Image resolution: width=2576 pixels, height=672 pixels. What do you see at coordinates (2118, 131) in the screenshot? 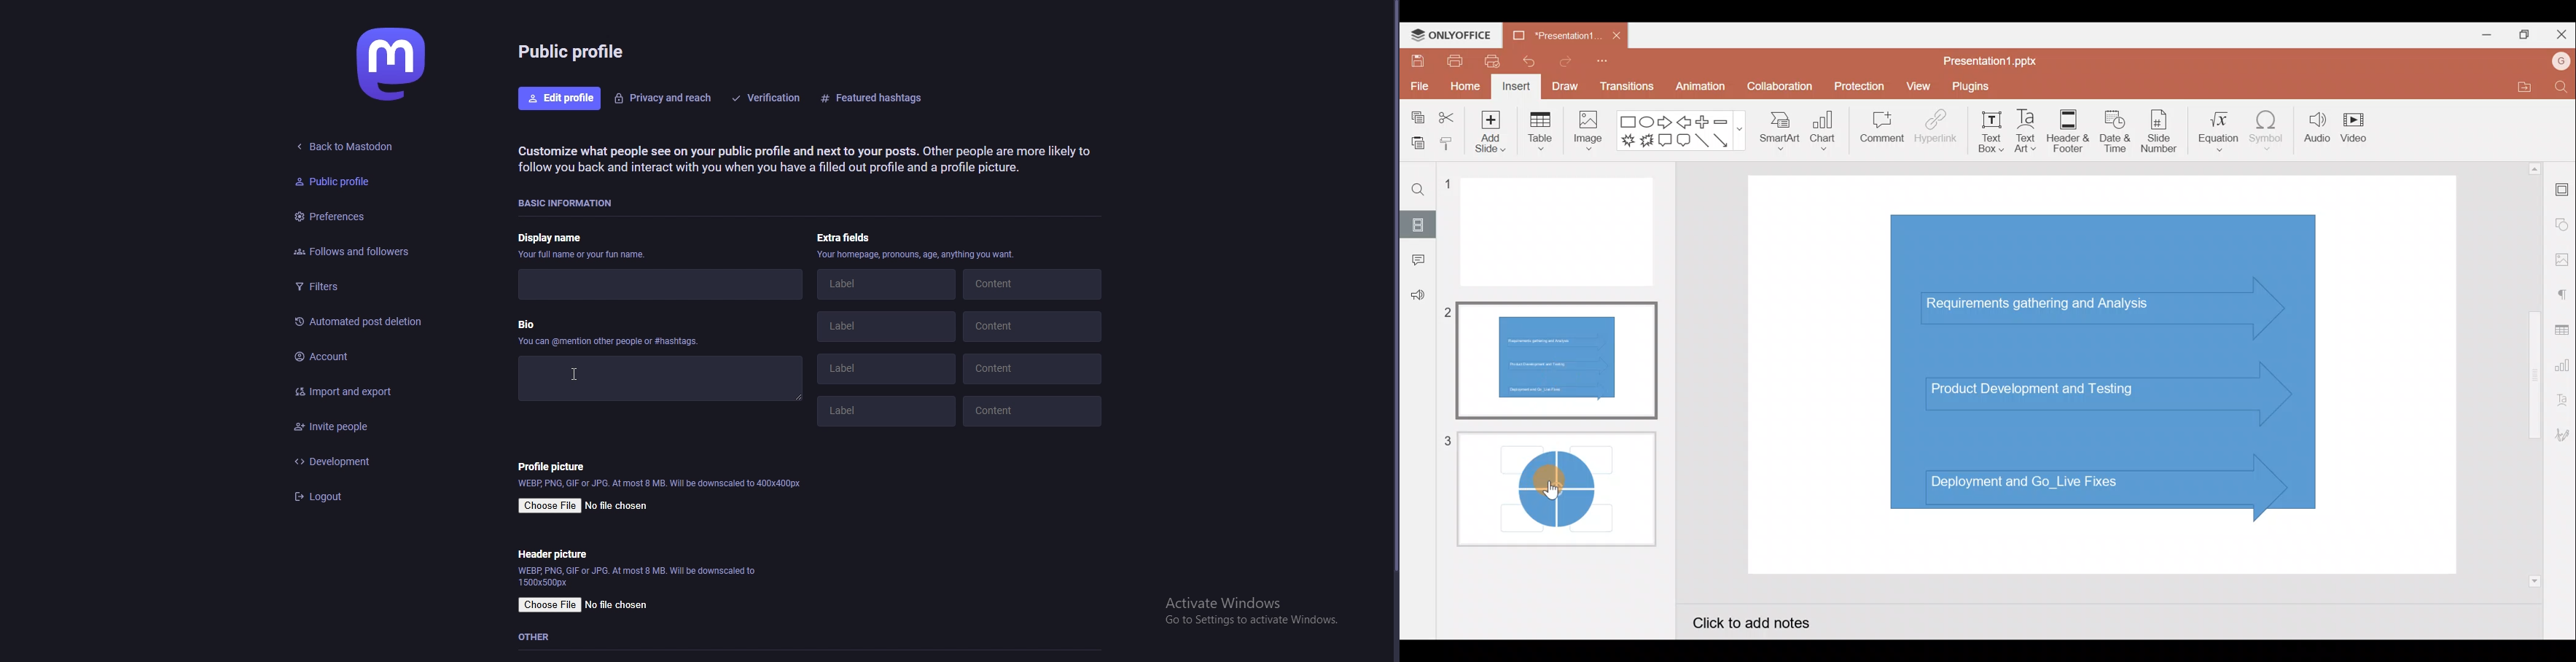
I see `Date & time` at bounding box center [2118, 131].